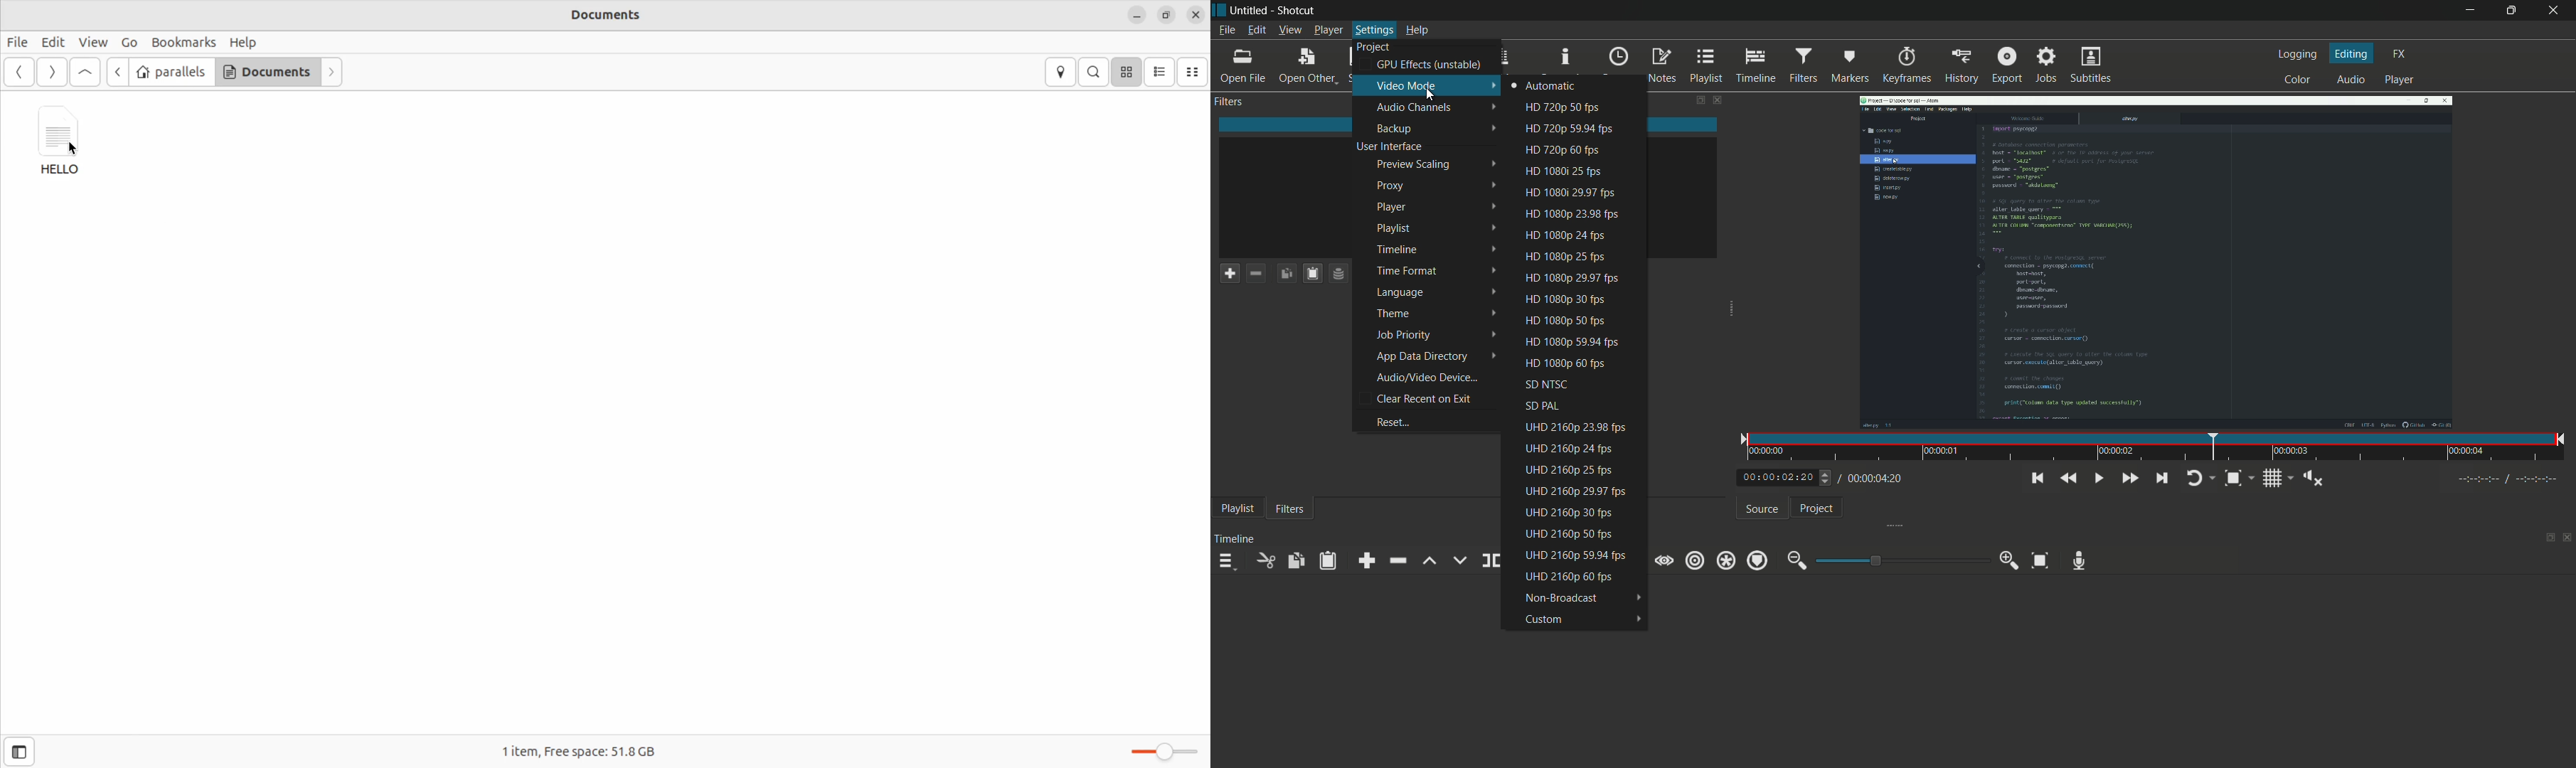 This screenshot has height=784, width=2576. What do you see at coordinates (1436, 186) in the screenshot?
I see `proxy` at bounding box center [1436, 186].